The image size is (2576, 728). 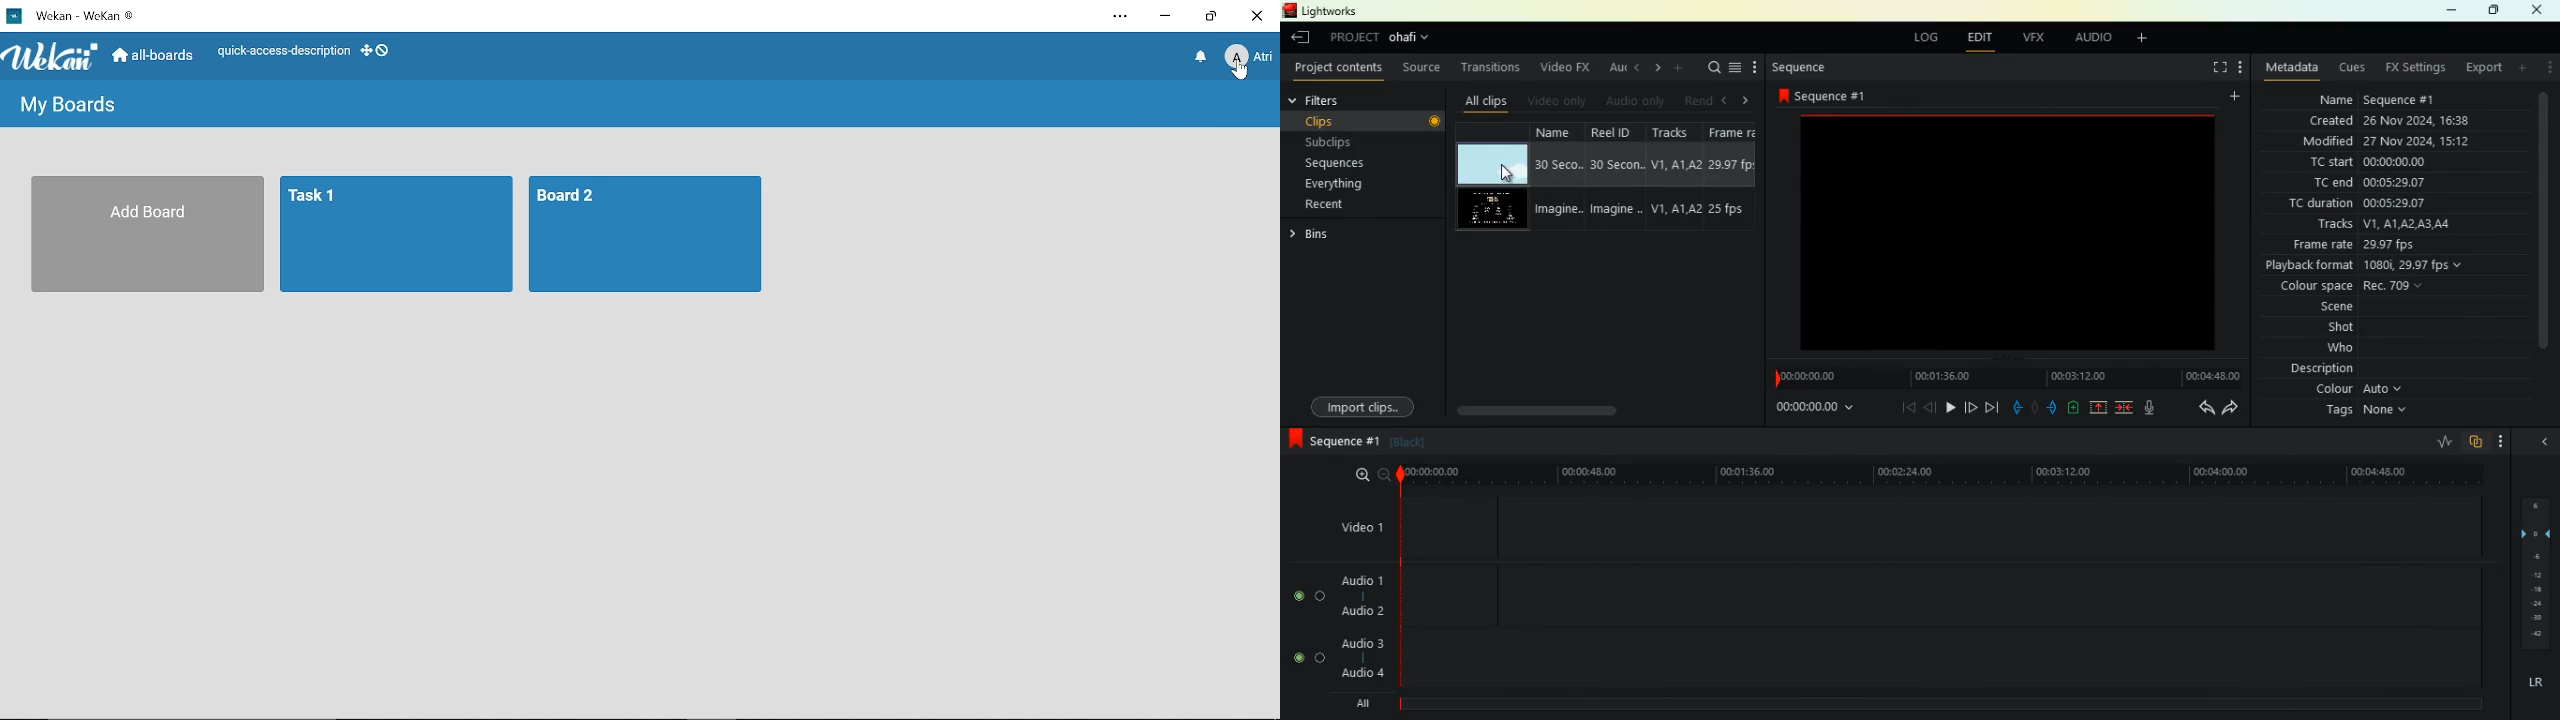 I want to click on reel id, so click(x=1616, y=176).